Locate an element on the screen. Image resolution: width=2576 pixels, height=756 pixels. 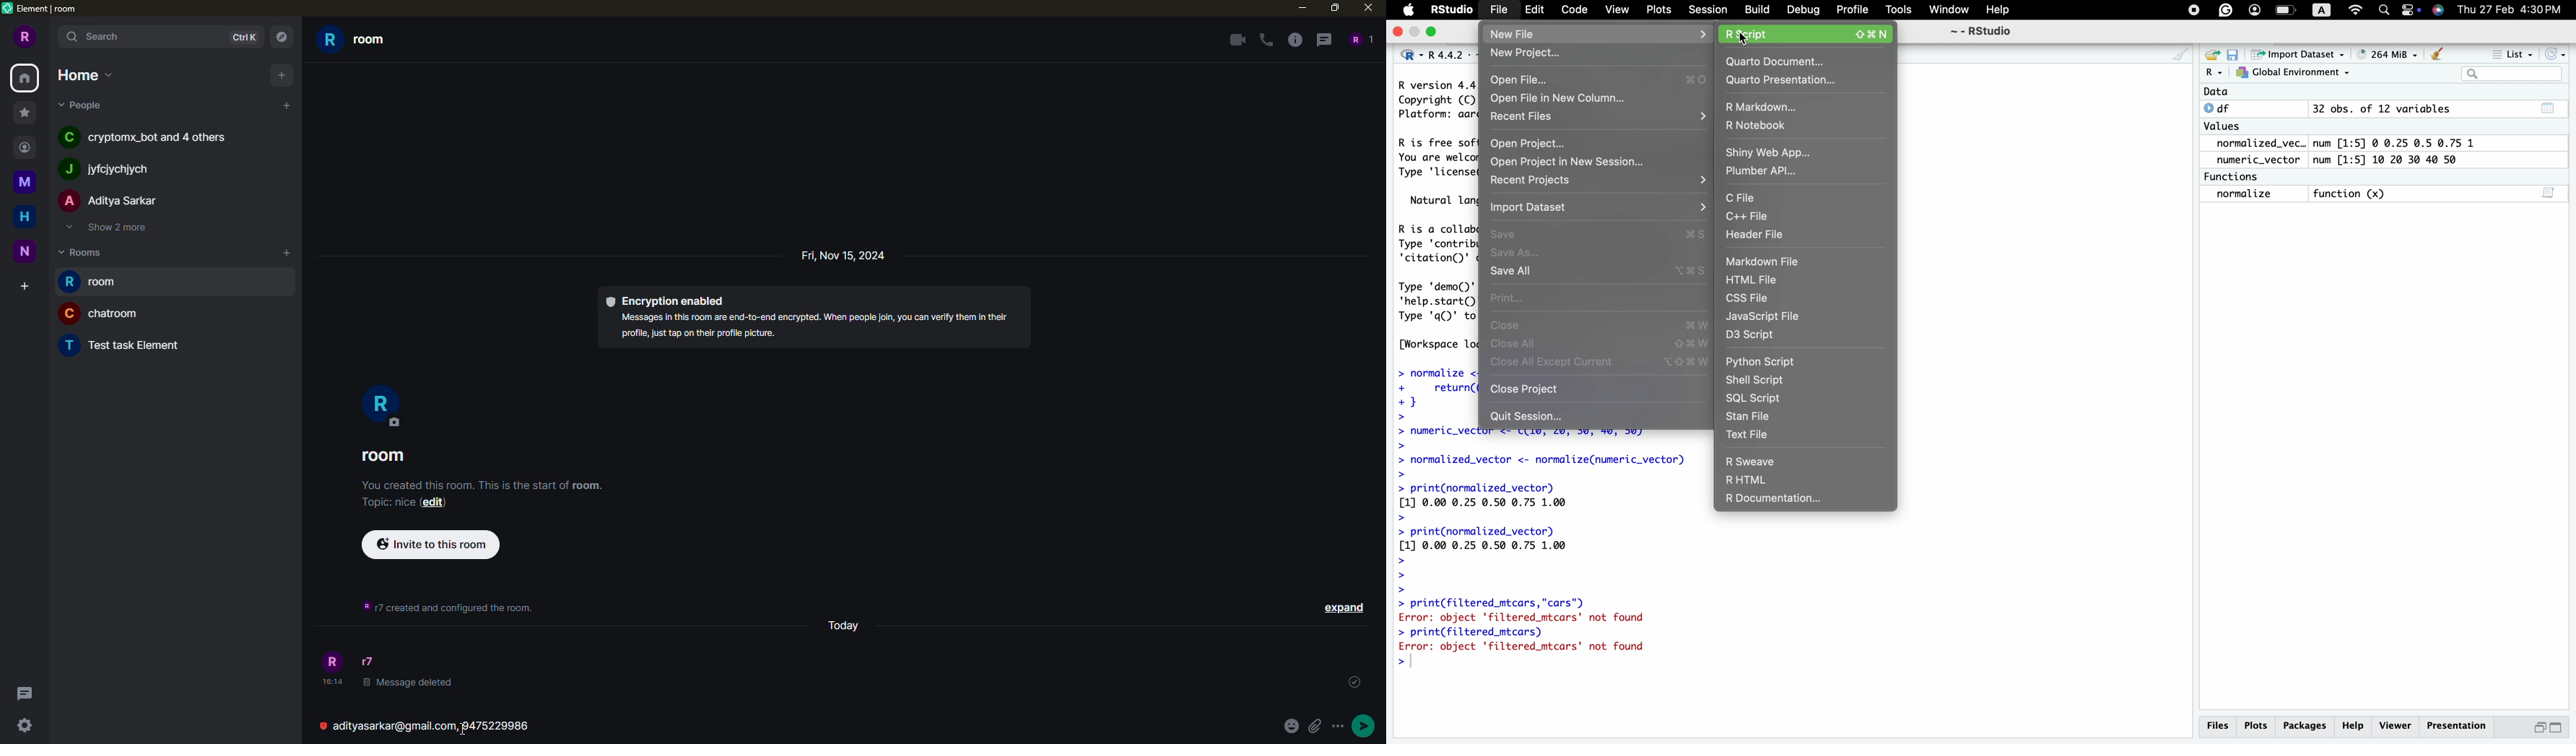
shiny web app.. is located at coordinates (1806, 154).